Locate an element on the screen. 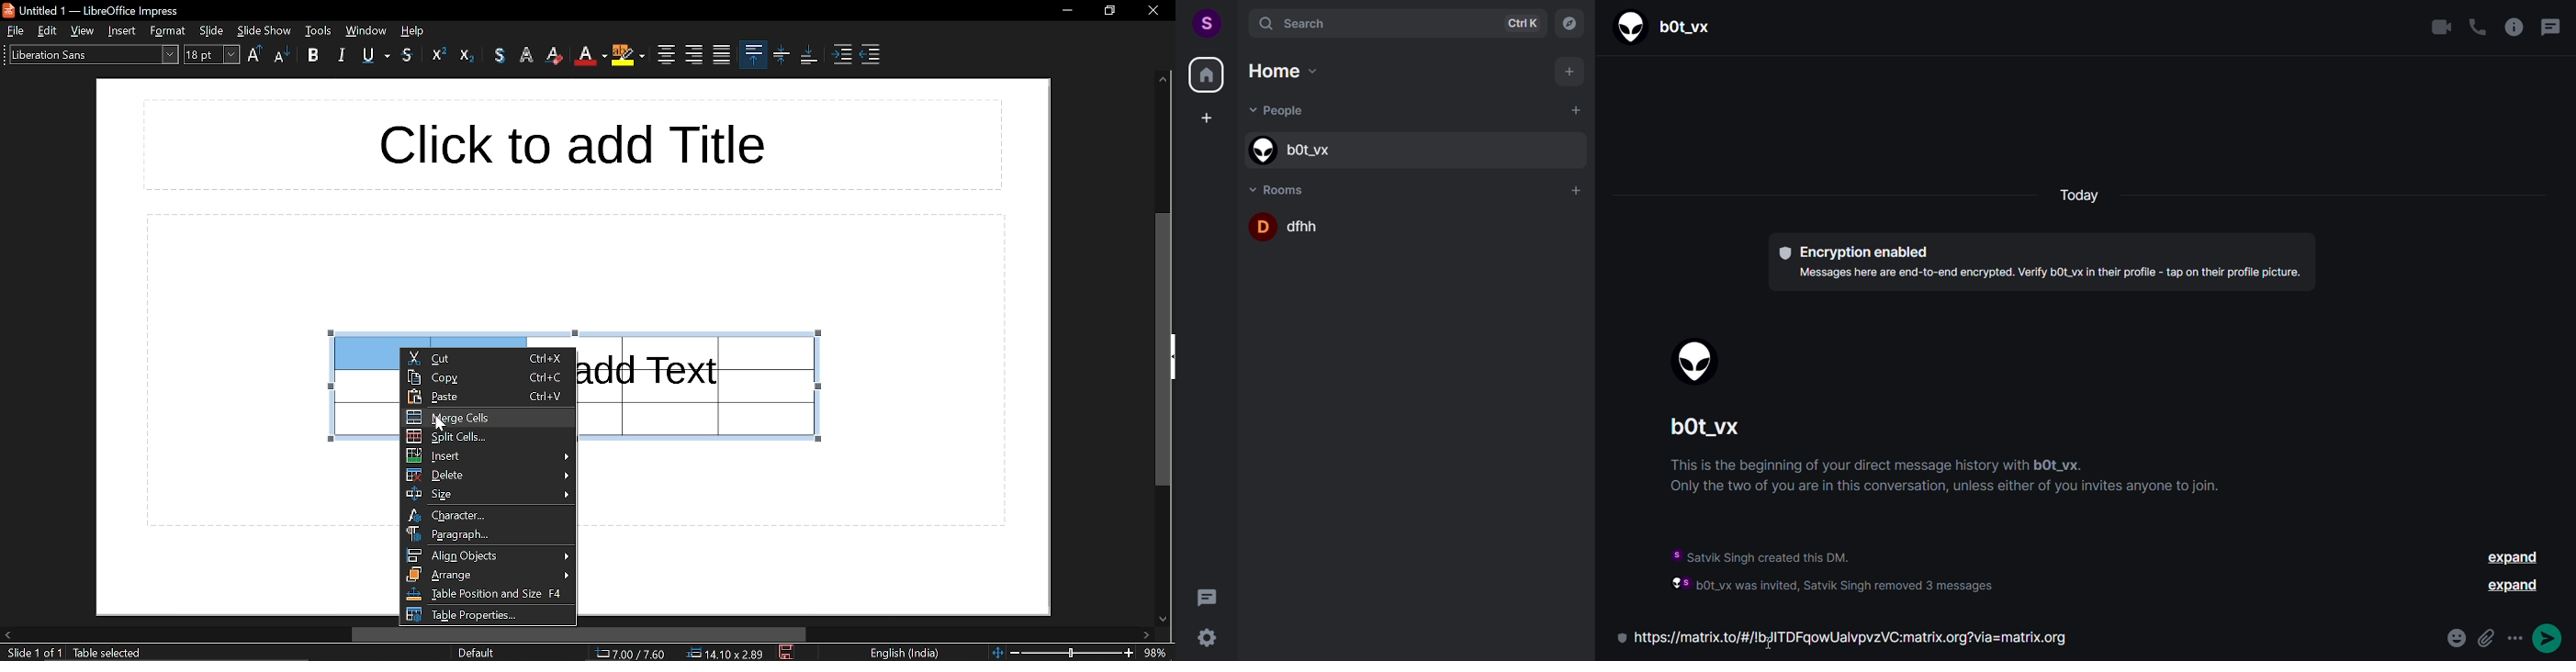 The height and width of the screenshot is (672, 2576). view is located at coordinates (84, 30).